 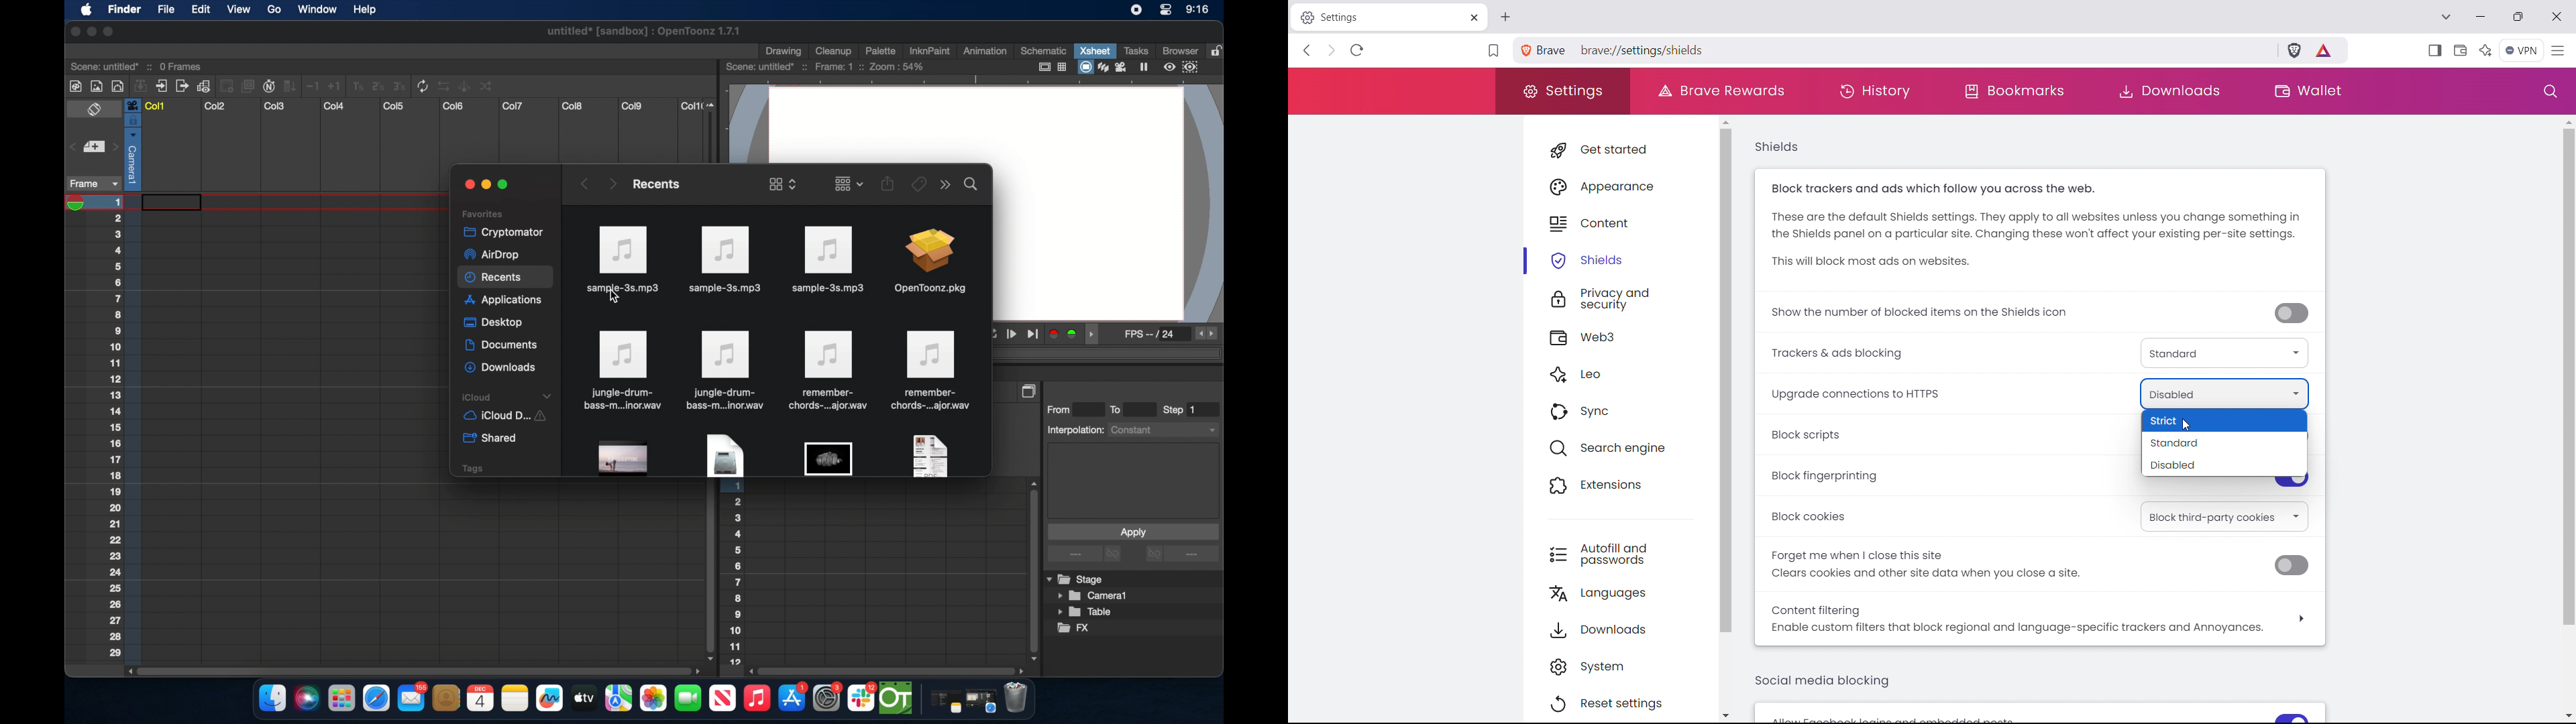 I want to click on minimize, so click(x=2481, y=17).